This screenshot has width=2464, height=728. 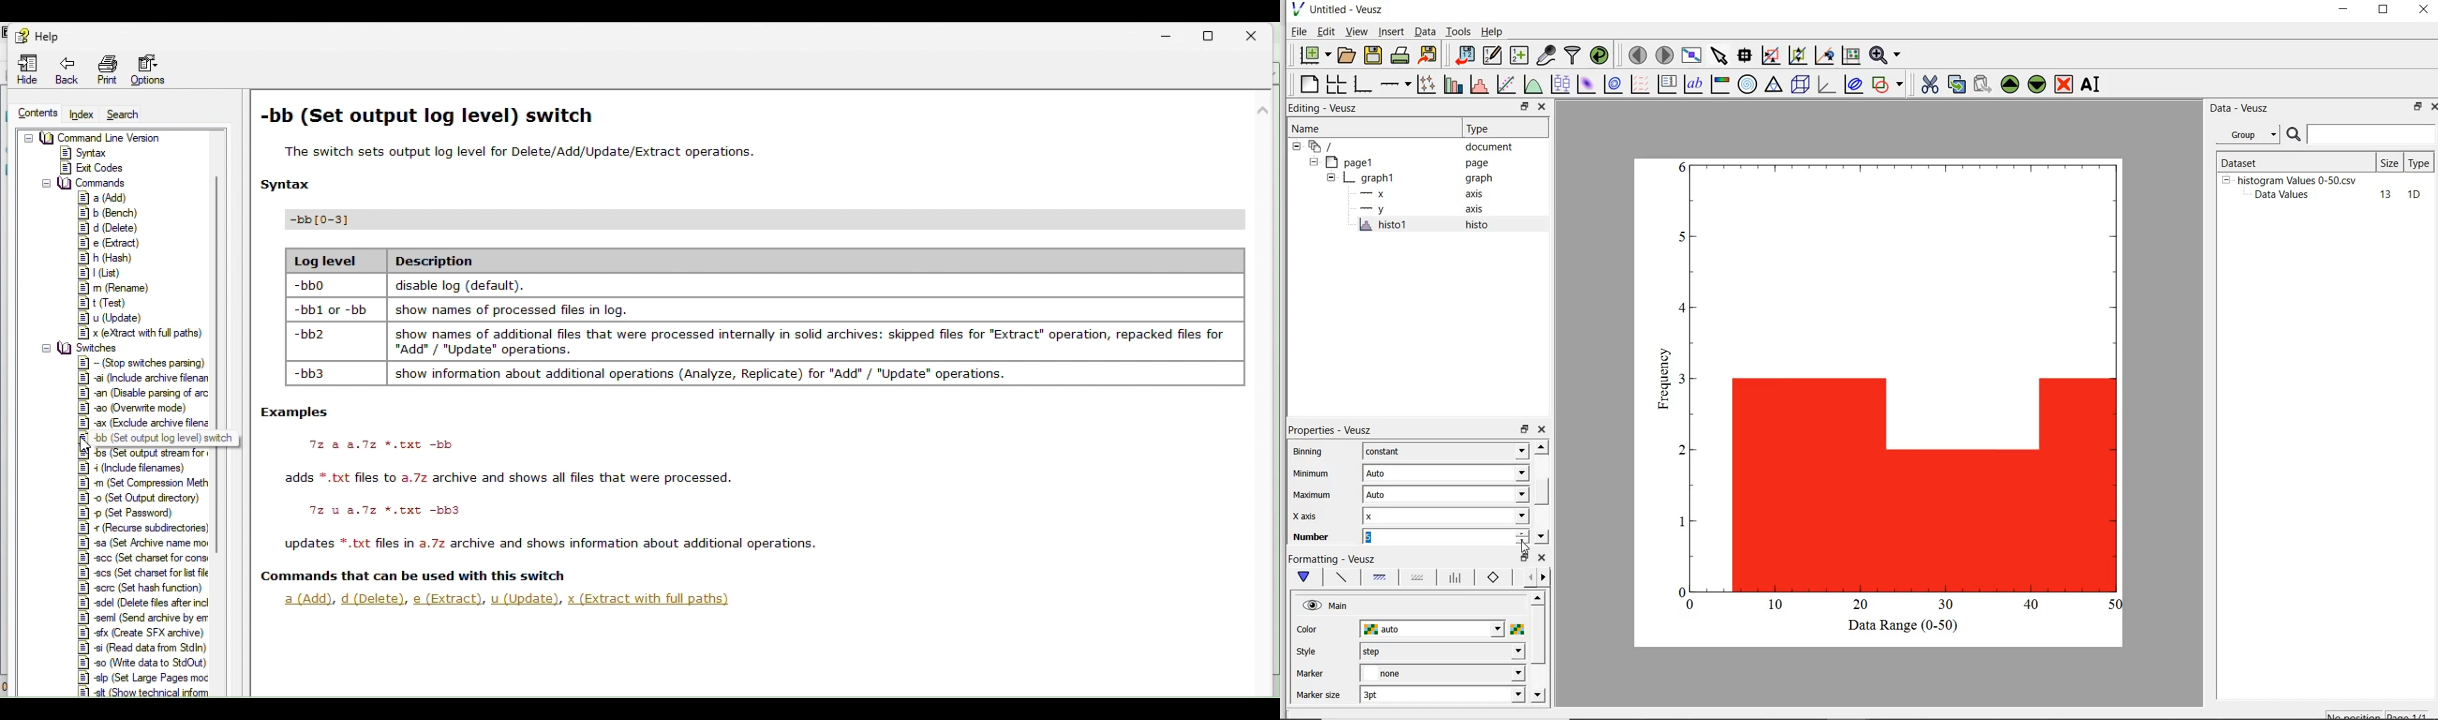 What do you see at coordinates (1310, 653) in the screenshot?
I see `Style` at bounding box center [1310, 653].